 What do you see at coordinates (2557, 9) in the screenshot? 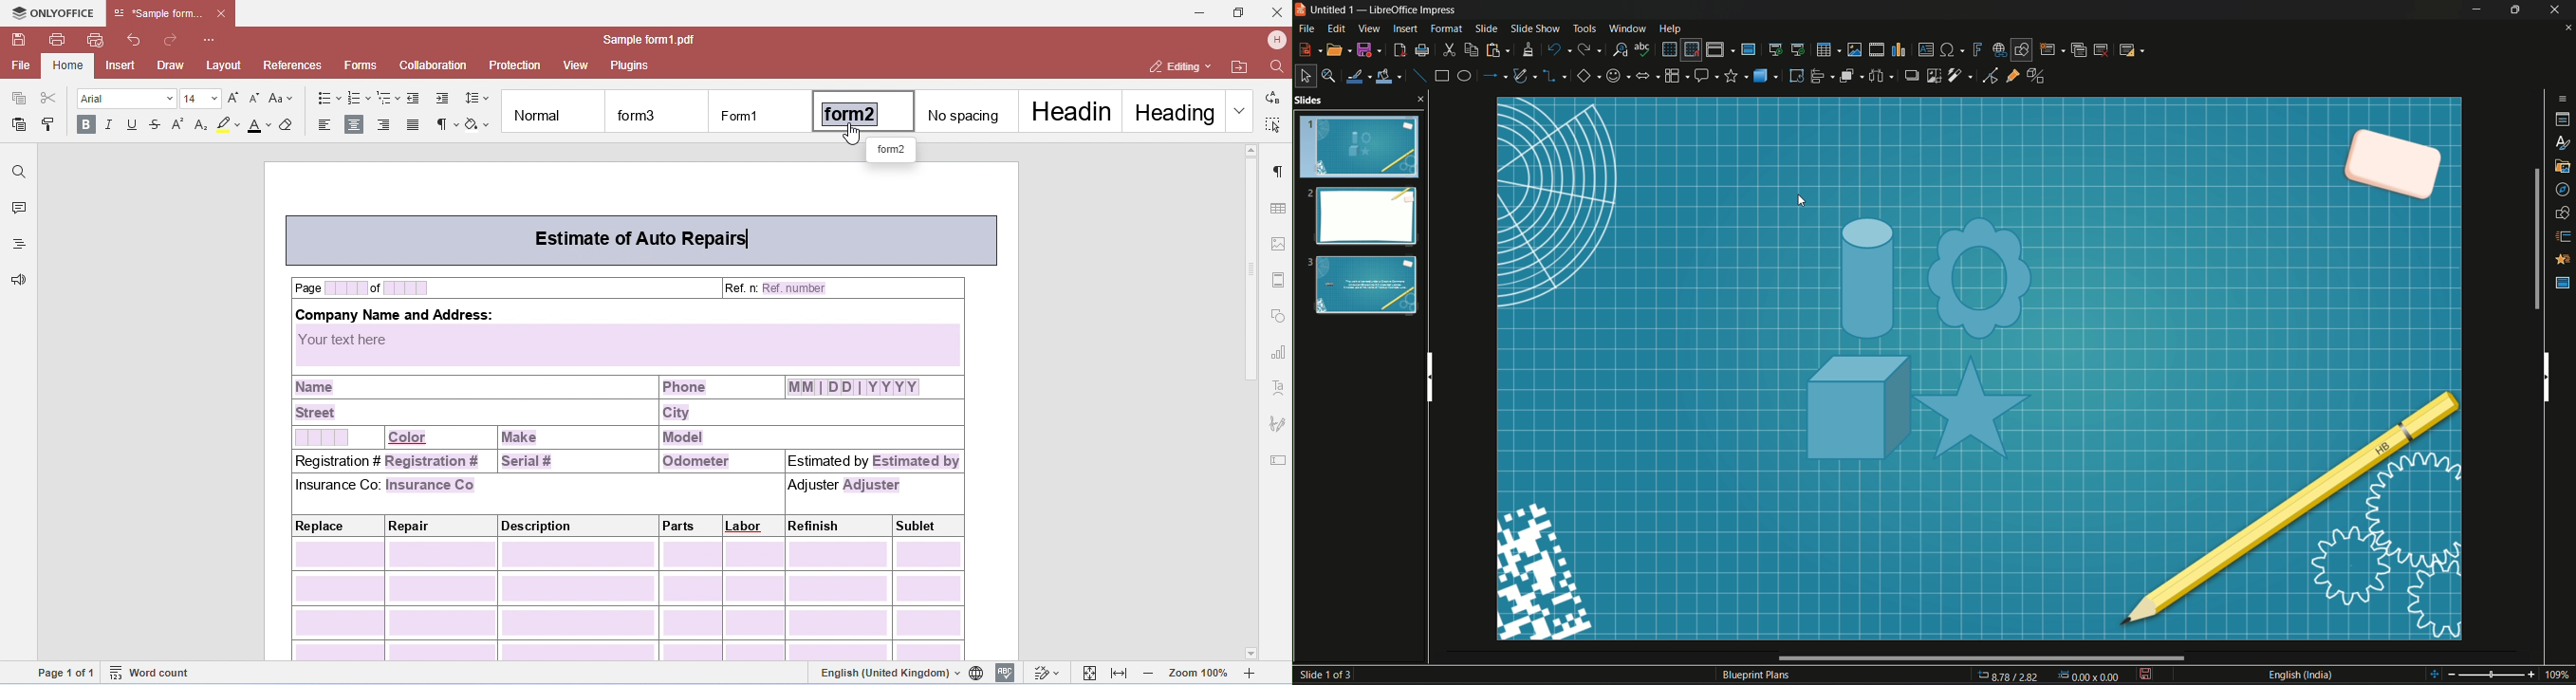
I see `Close` at bounding box center [2557, 9].